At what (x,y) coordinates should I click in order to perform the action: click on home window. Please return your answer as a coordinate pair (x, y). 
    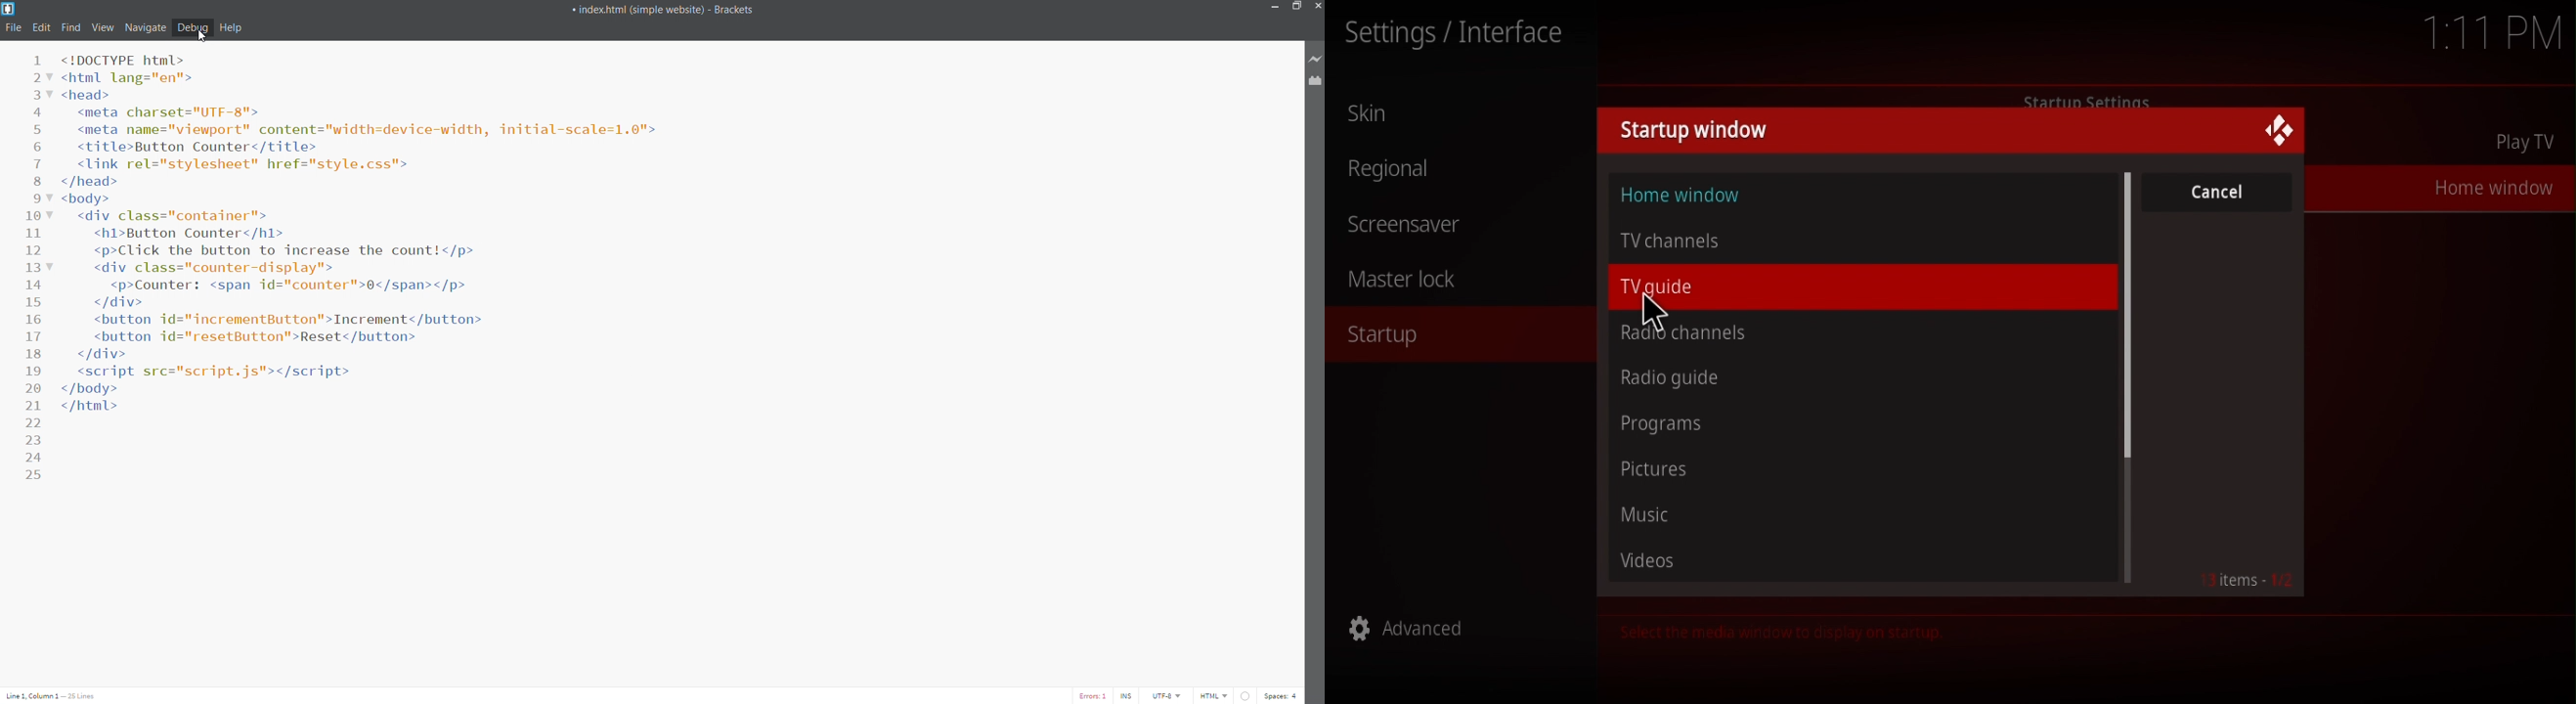
    Looking at the image, I should click on (1682, 196).